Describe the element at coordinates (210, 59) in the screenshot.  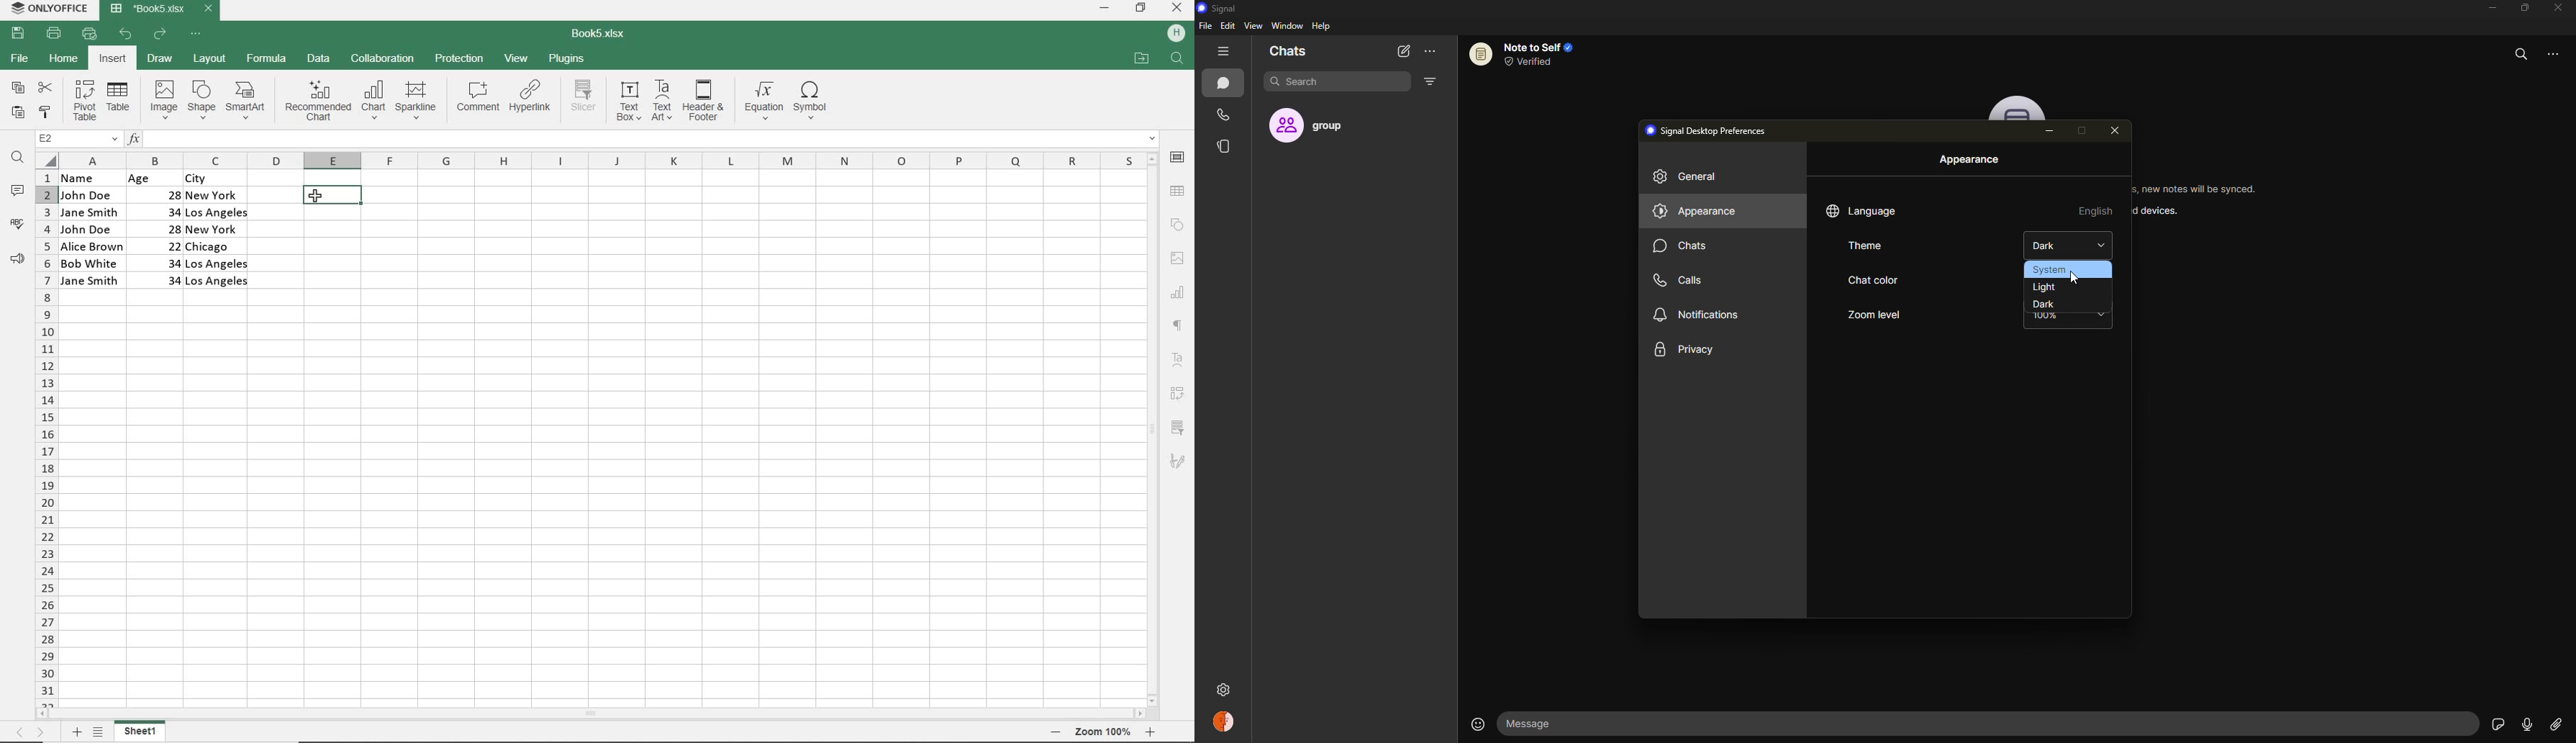
I see `LAYOUT` at that location.